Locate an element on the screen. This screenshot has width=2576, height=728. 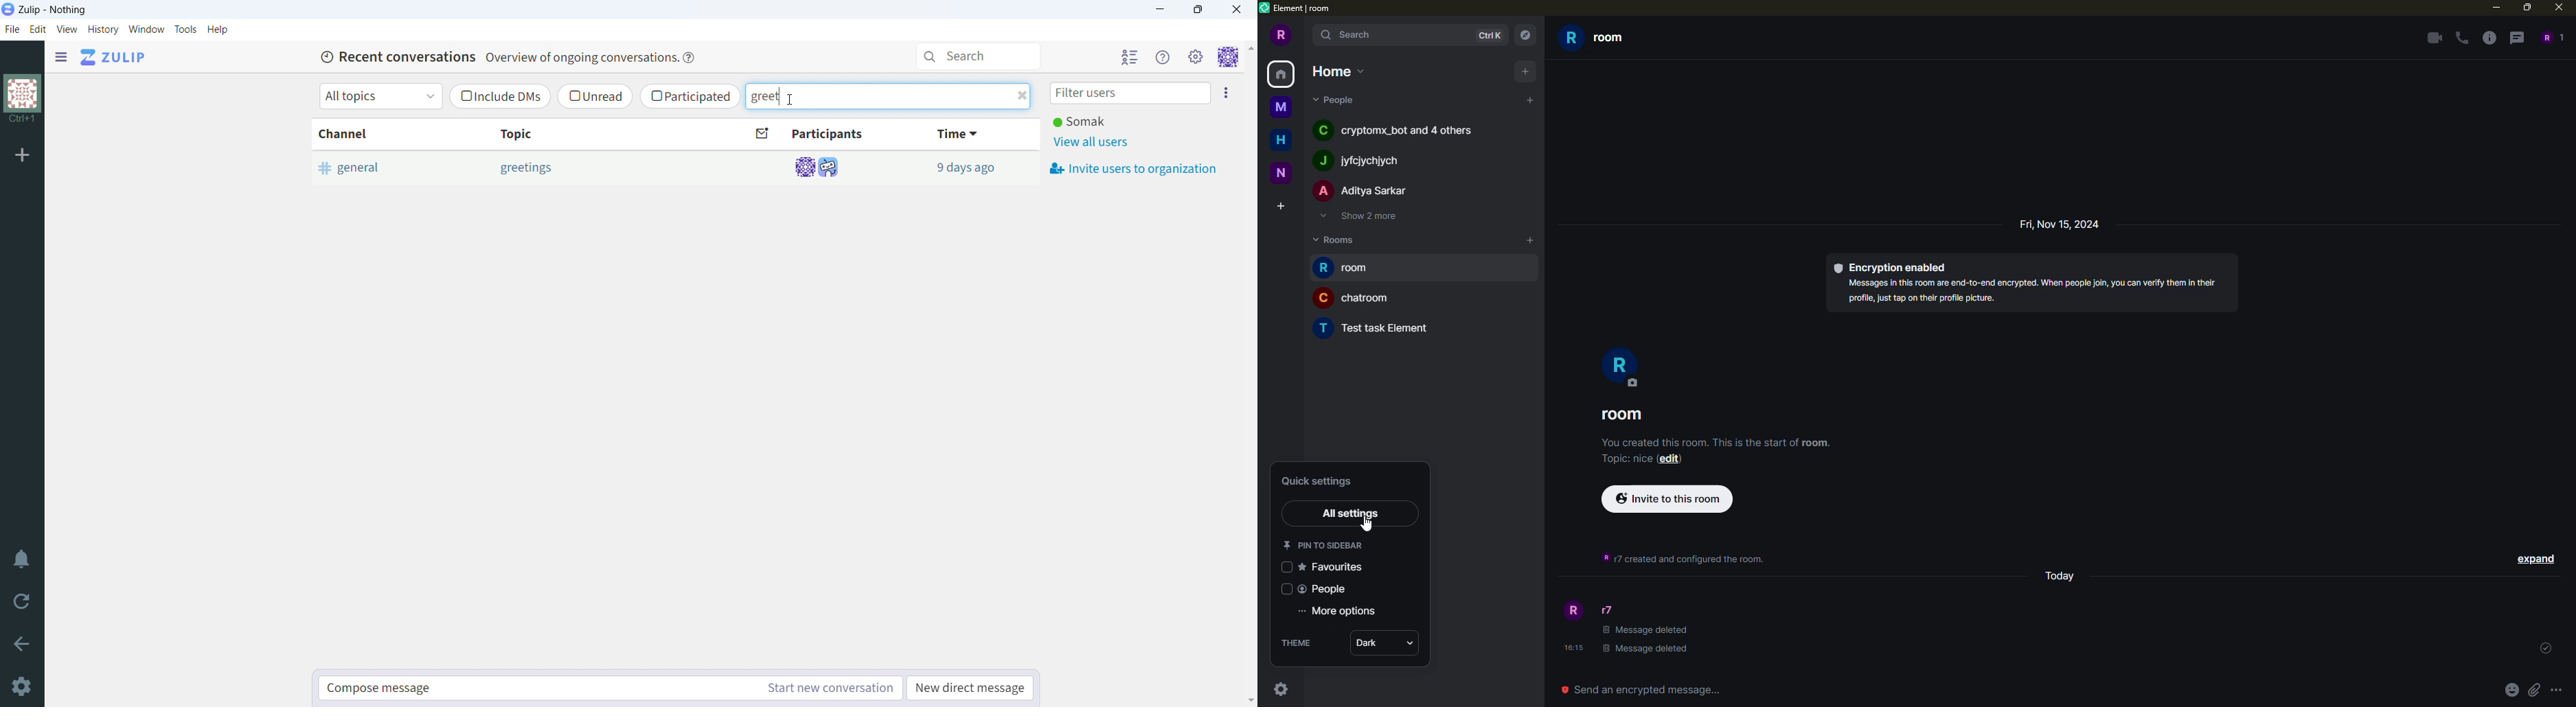
room is located at coordinates (1378, 326).